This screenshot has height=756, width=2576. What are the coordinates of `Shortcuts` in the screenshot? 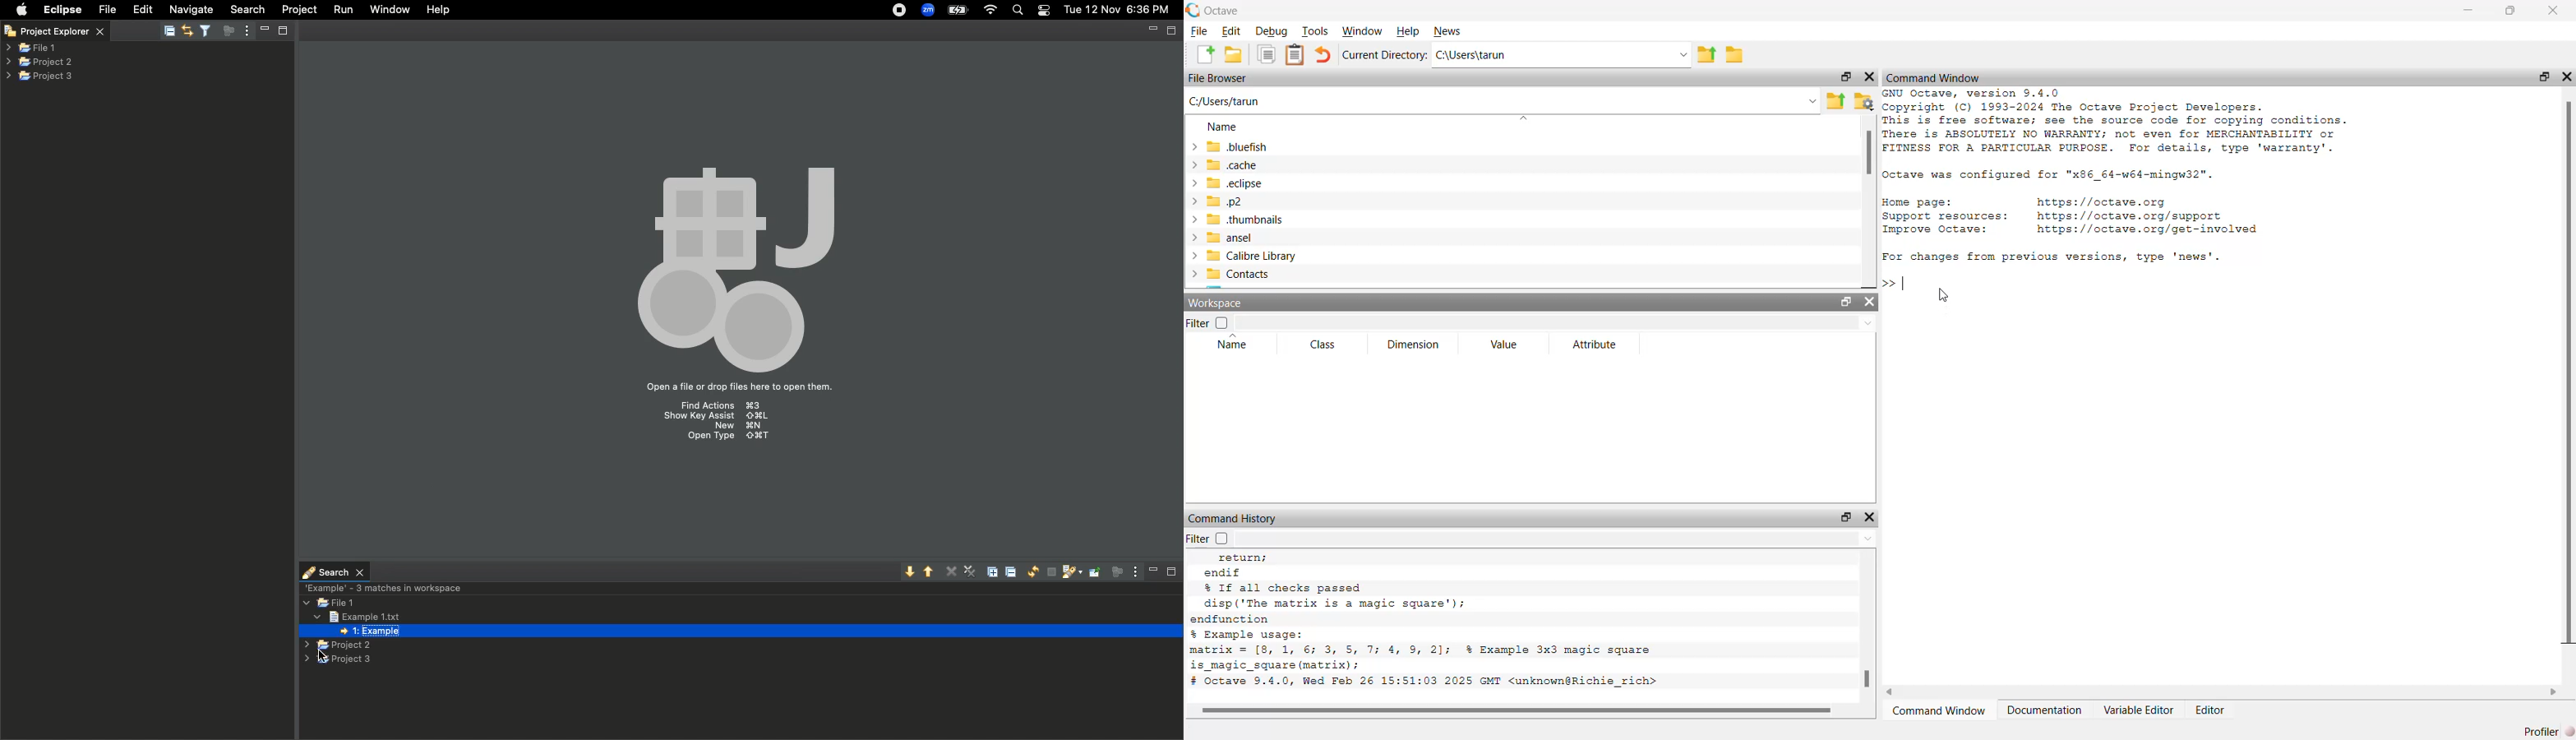 It's located at (720, 424).